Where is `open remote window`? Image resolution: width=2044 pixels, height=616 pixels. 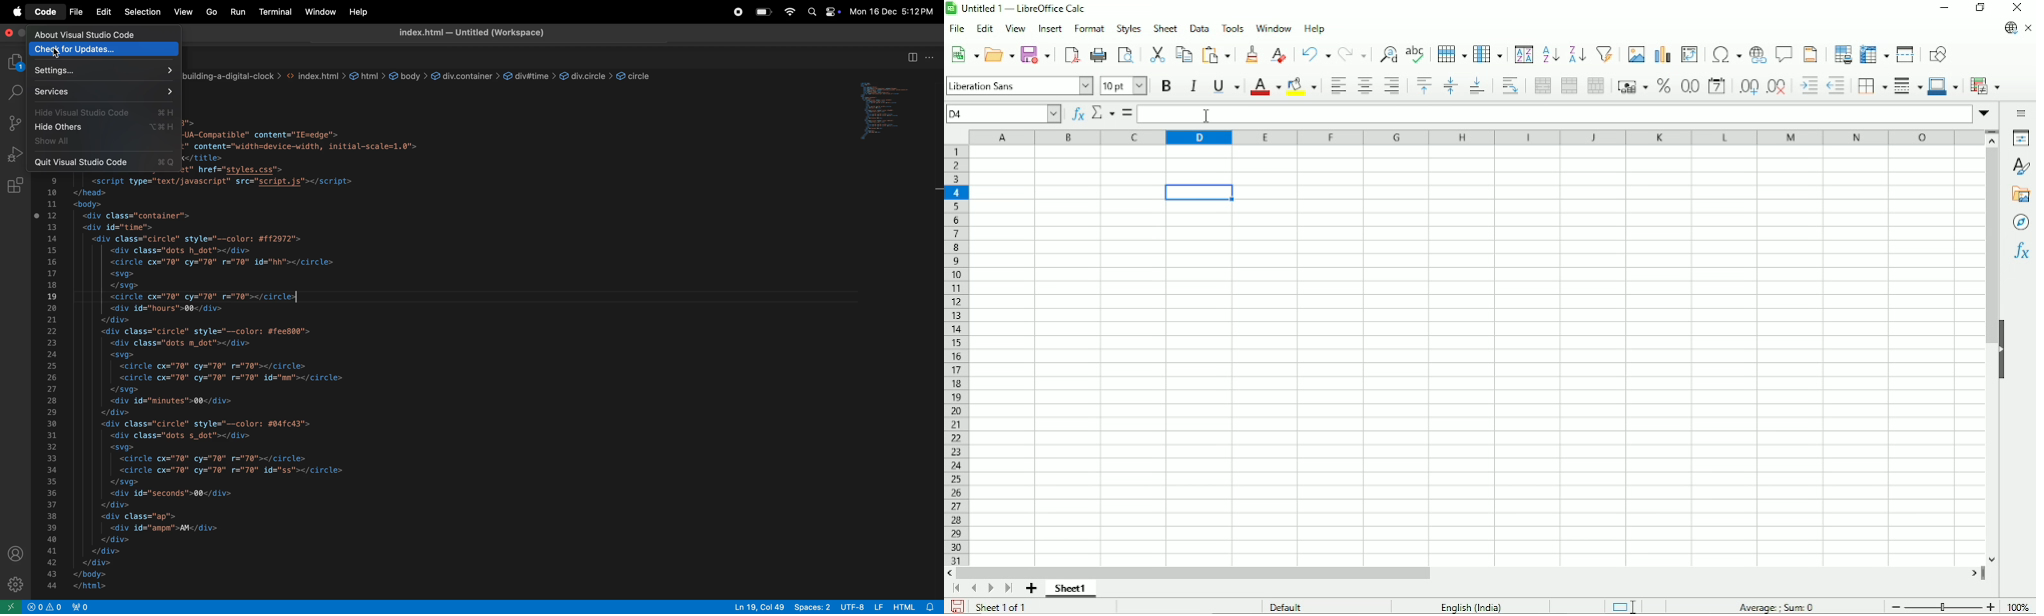
open remote window is located at coordinates (13, 606).